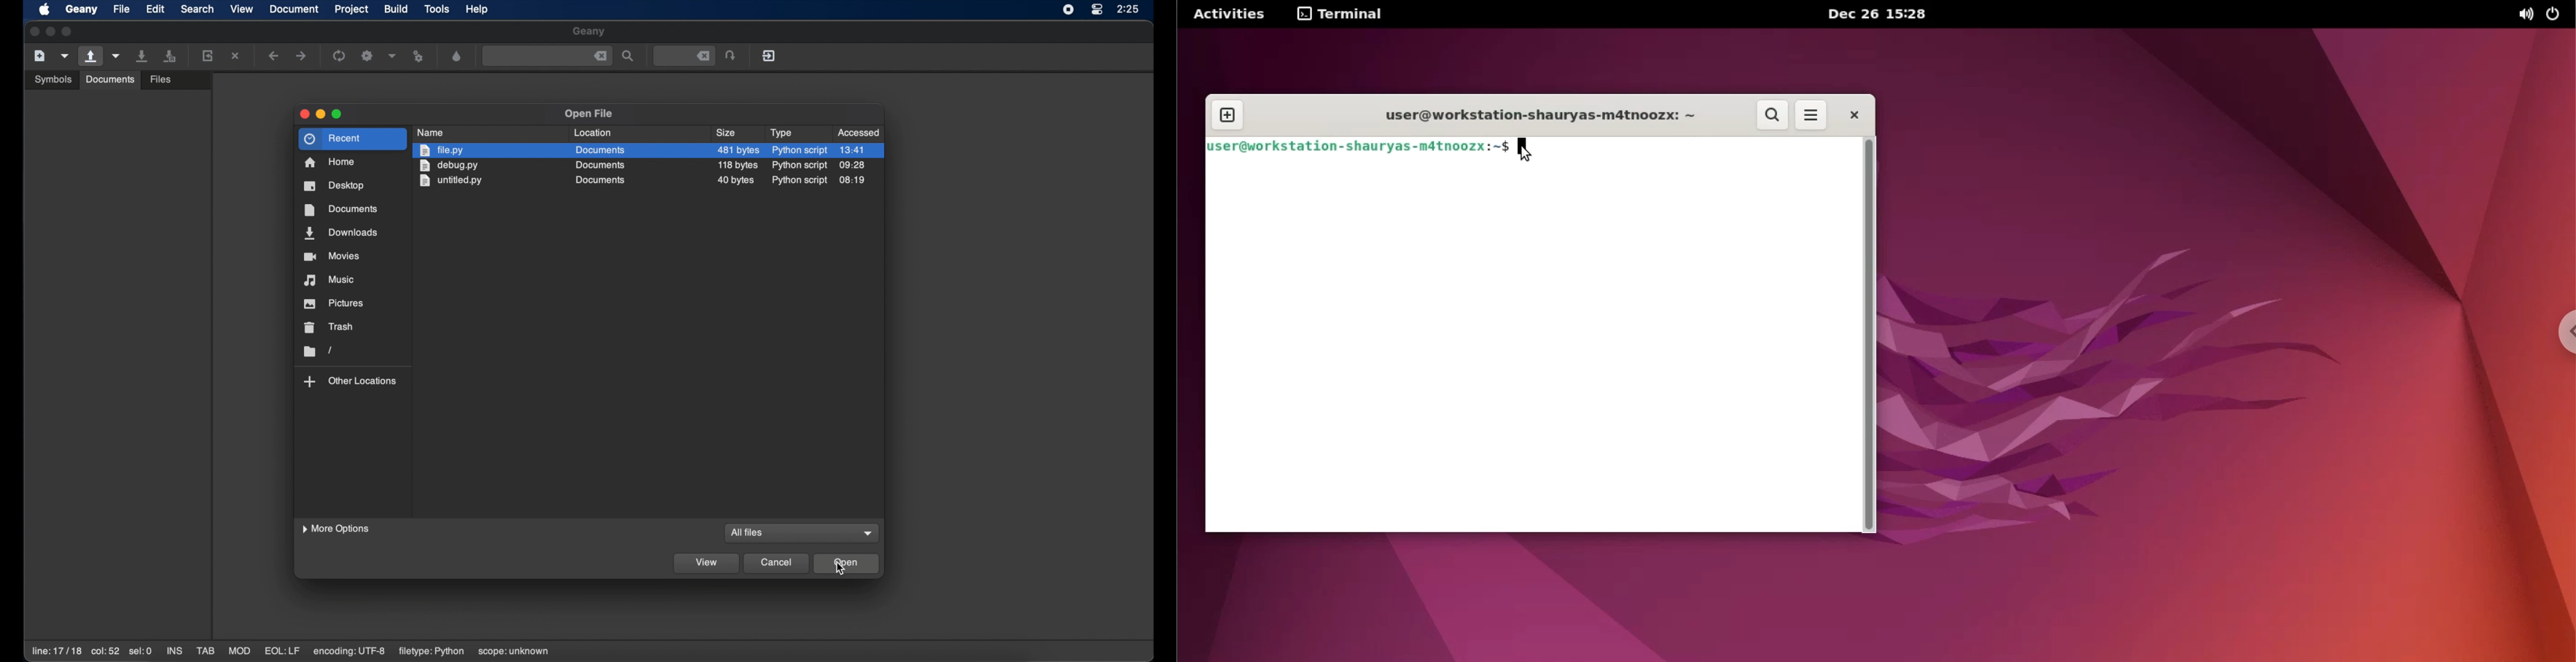 The width and height of the screenshot is (2576, 672). What do you see at coordinates (732, 55) in the screenshot?
I see `jump the entered line number` at bounding box center [732, 55].